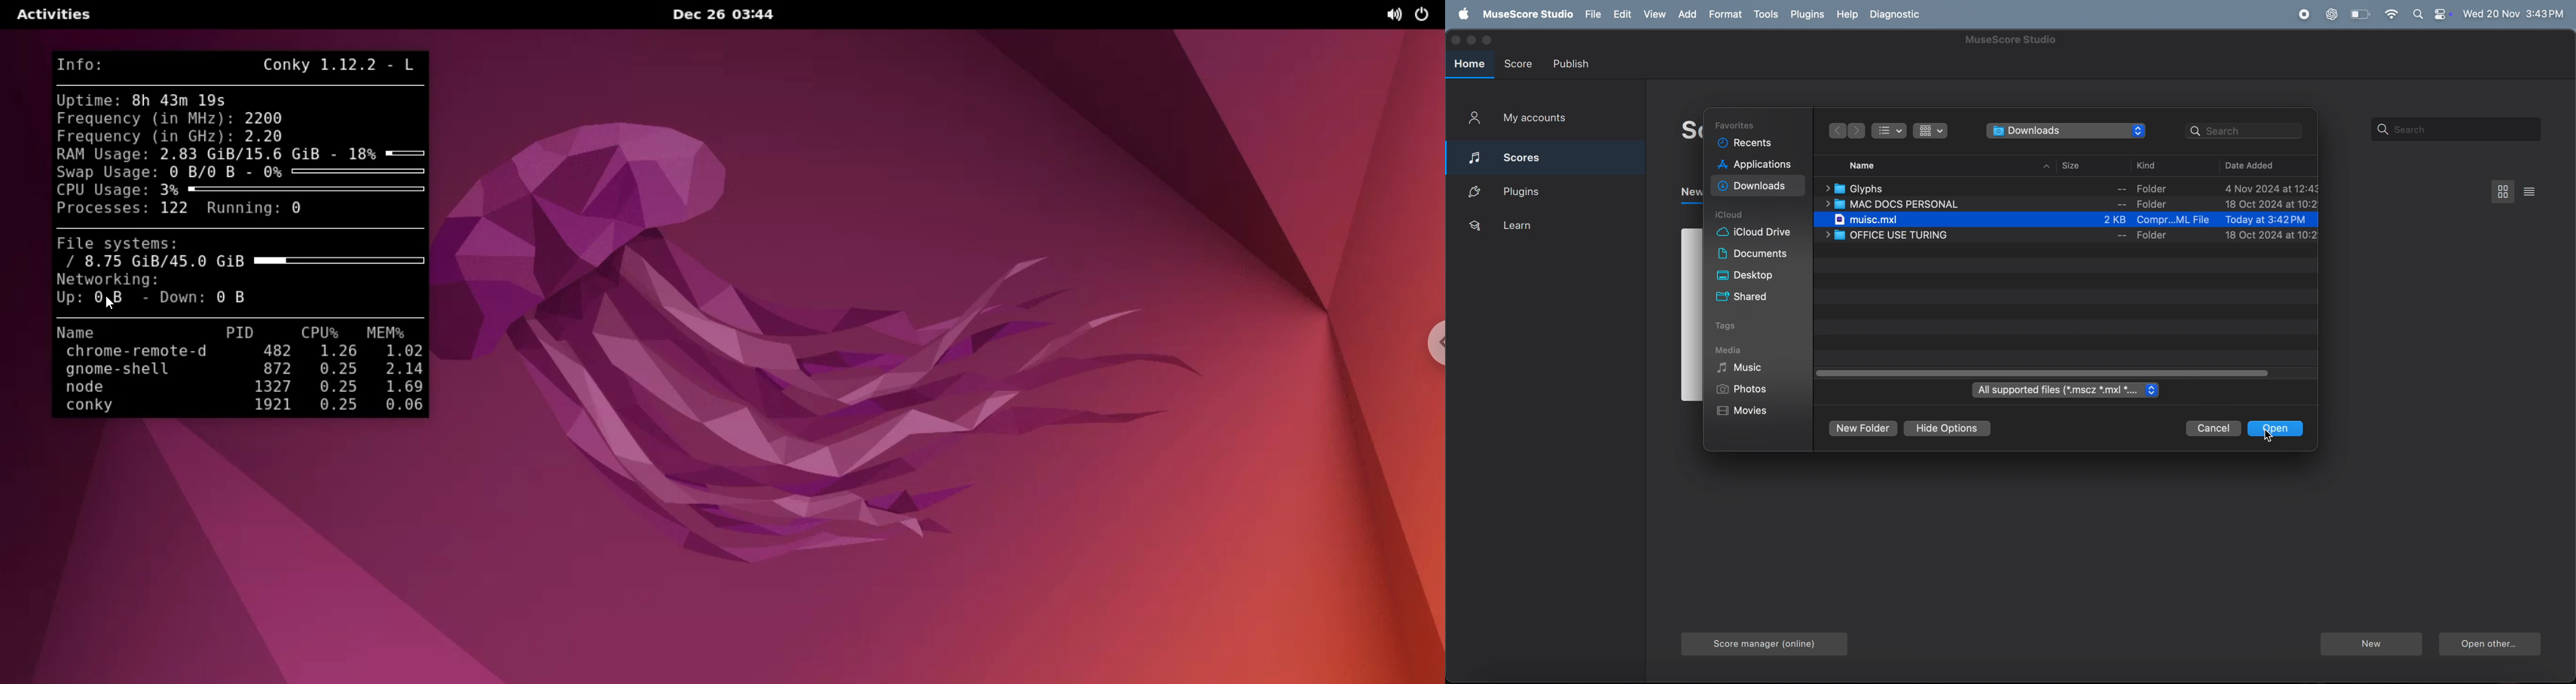 The image size is (2576, 700). What do you see at coordinates (2068, 390) in the screenshot?
I see `all supported files` at bounding box center [2068, 390].